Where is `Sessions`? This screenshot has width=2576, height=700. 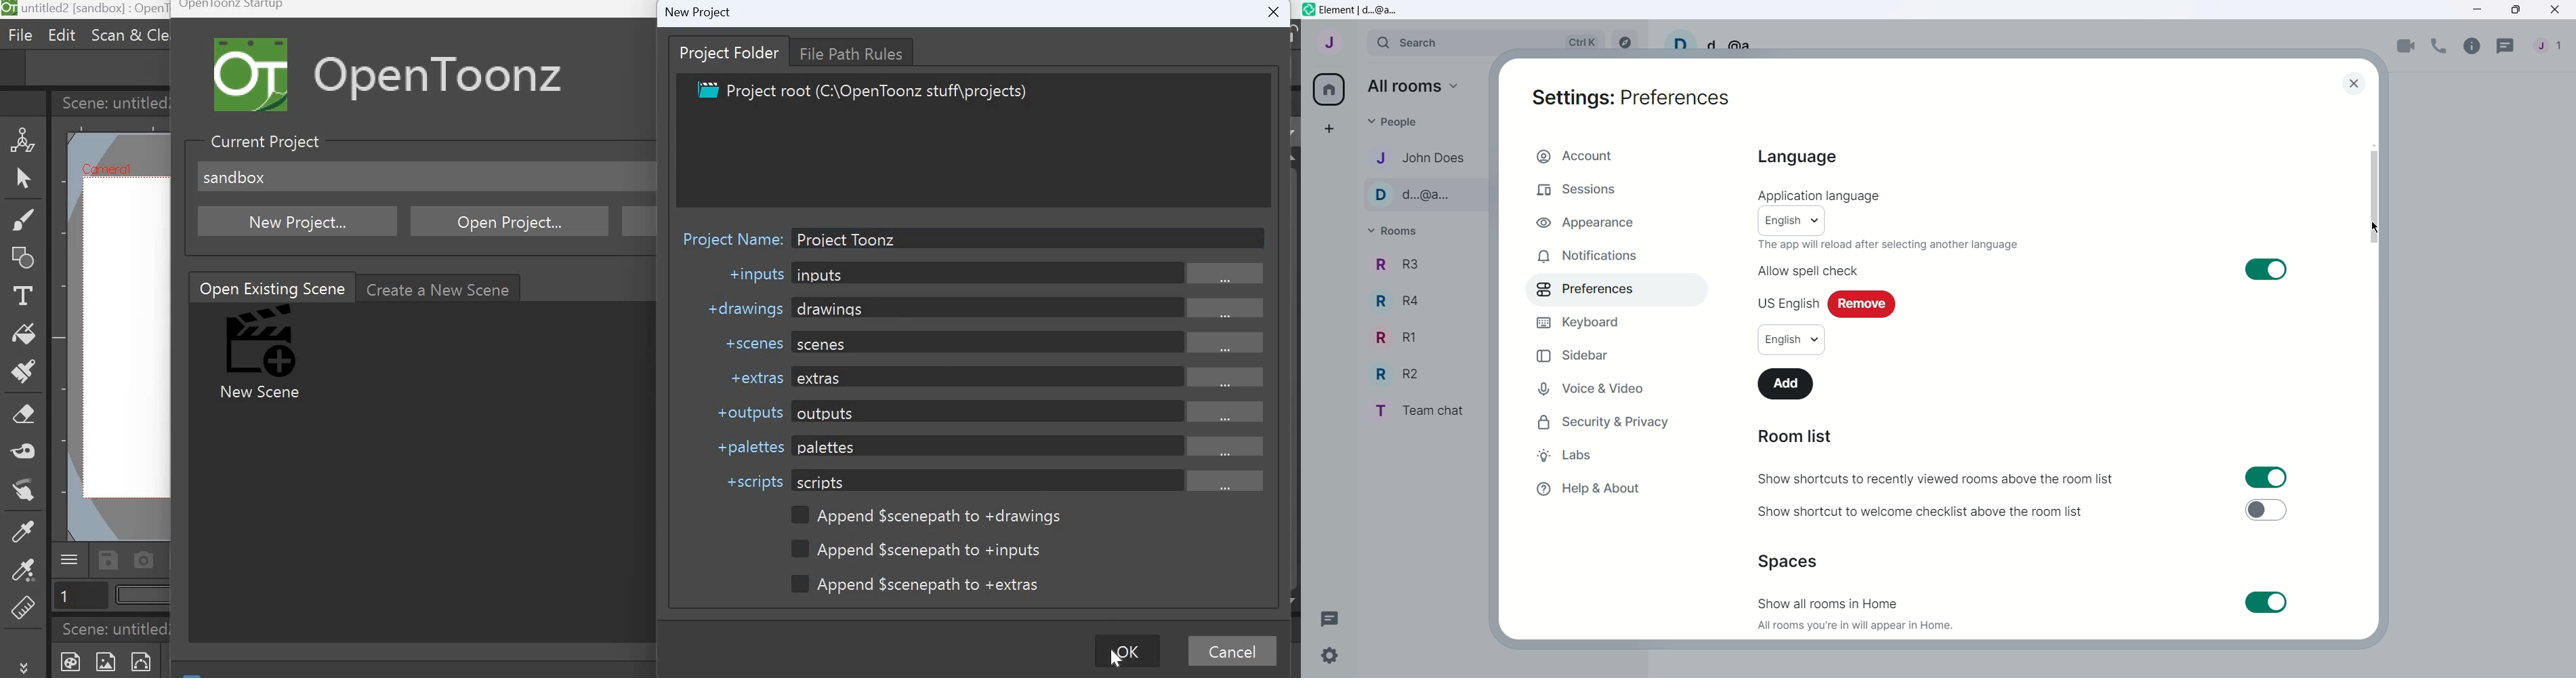 Sessions is located at coordinates (1612, 191).